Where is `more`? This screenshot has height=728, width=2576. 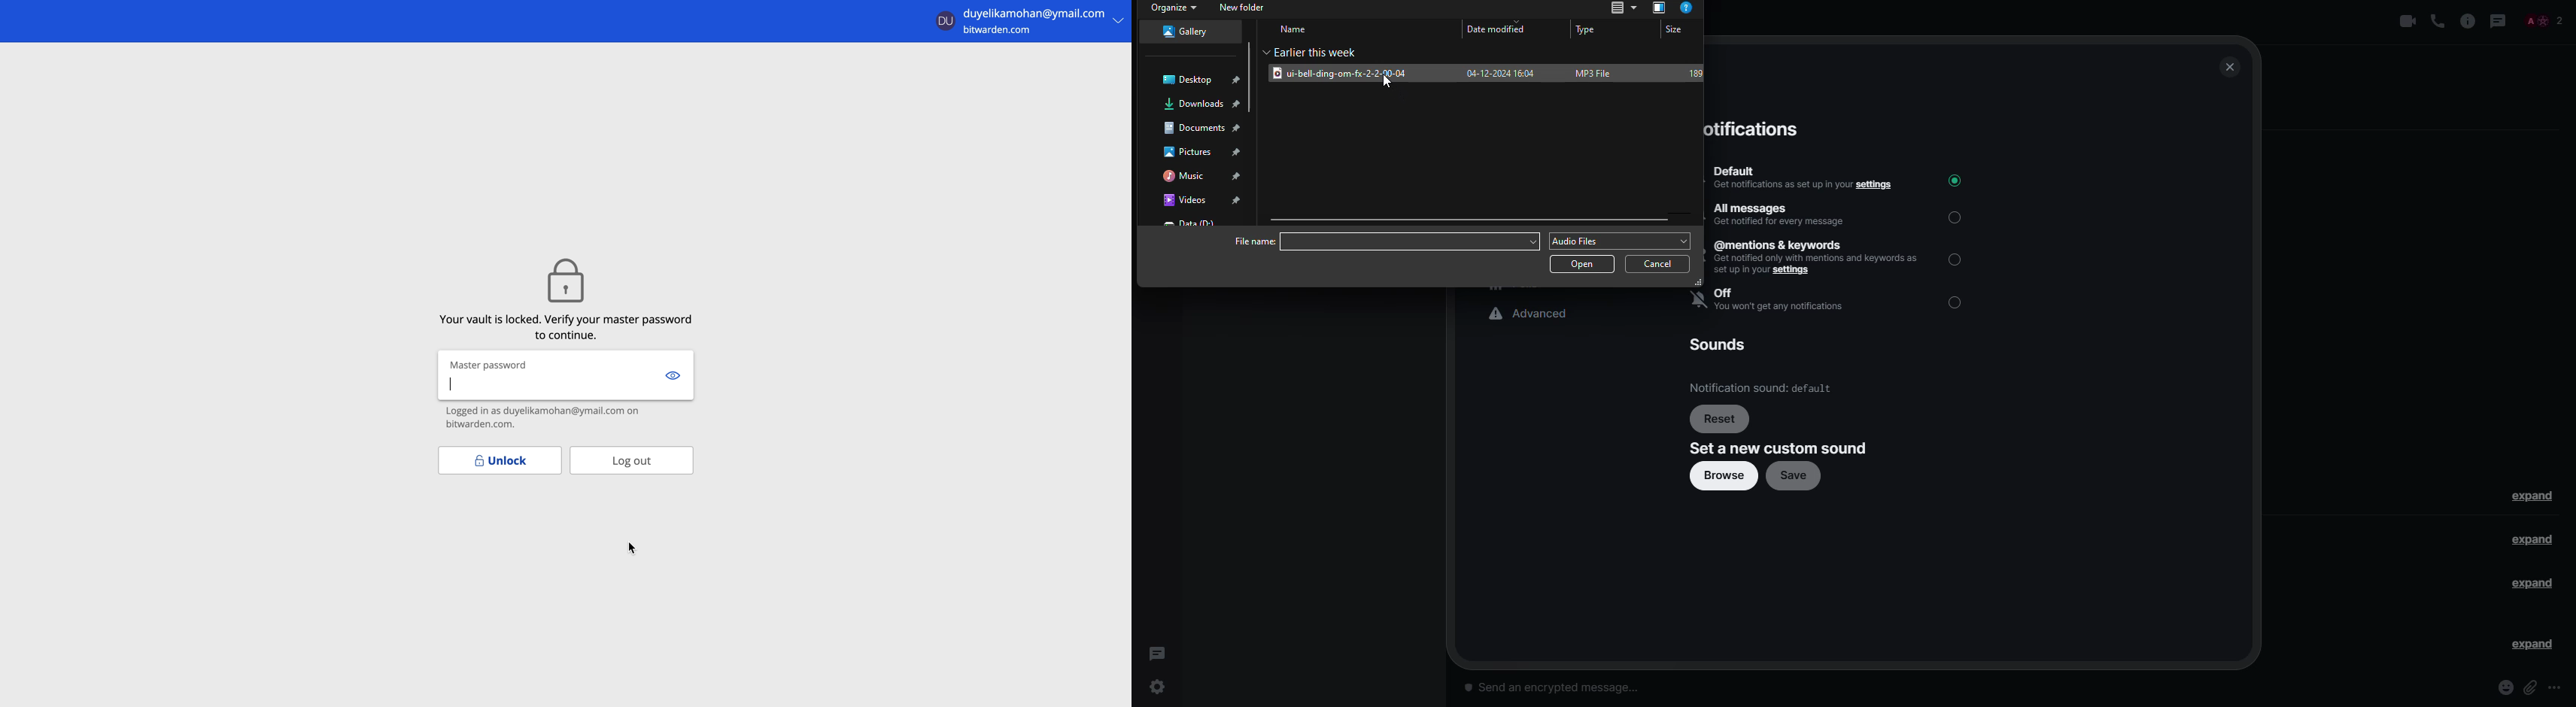
more is located at coordinates (2556, 688).